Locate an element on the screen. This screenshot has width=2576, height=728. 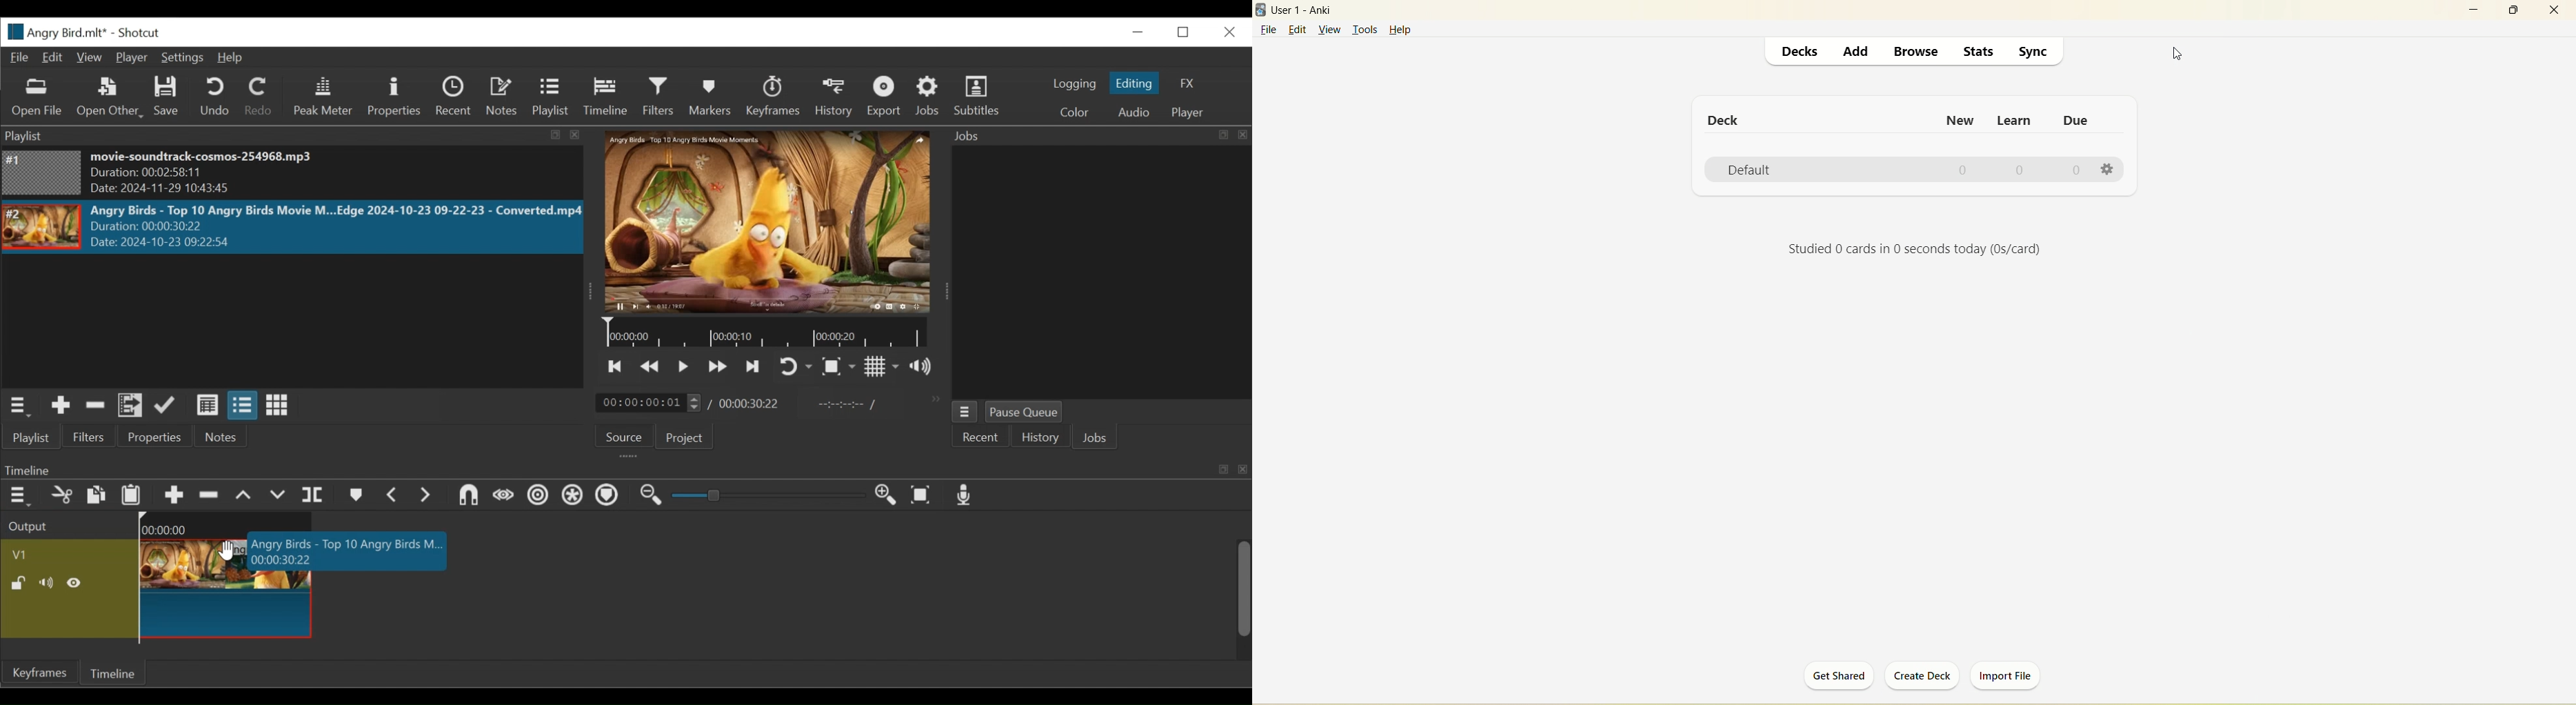
Studied 0 cards in 0 seconds today is located at coordinates (1916, 252).